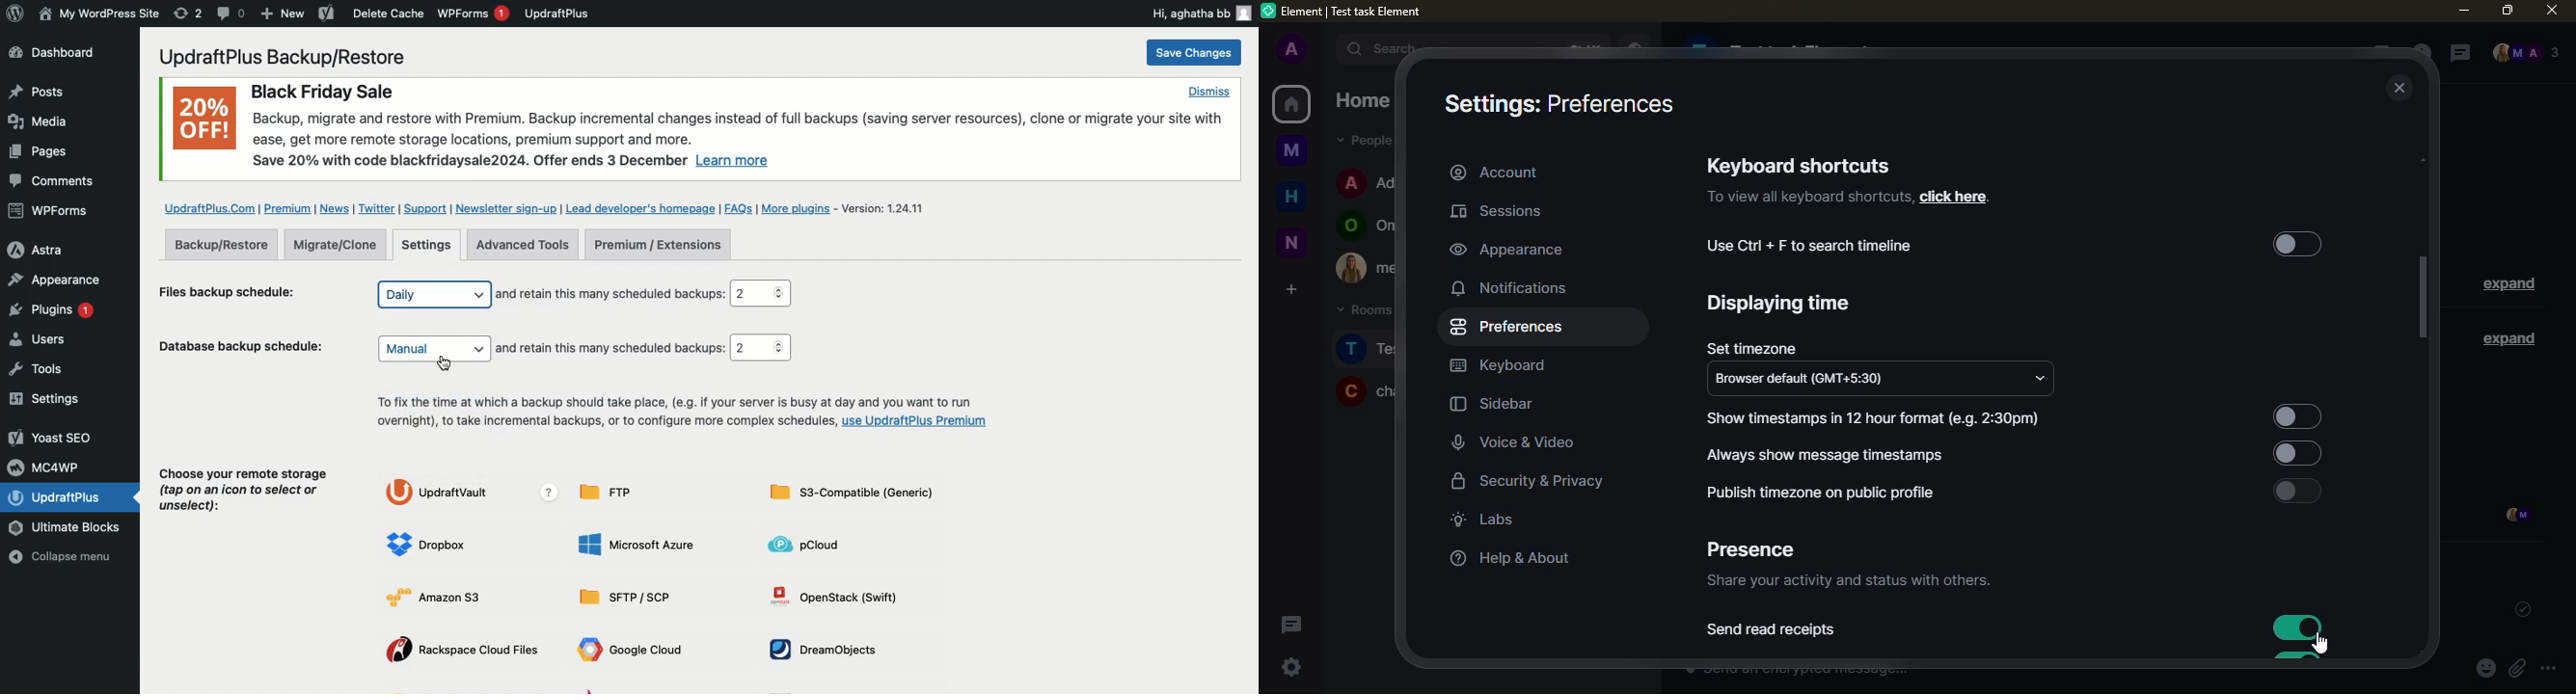  What do you see at coordinates (1492, 405) in the screenshot?
I see `sidebar` at bounding box center [1492, 405].